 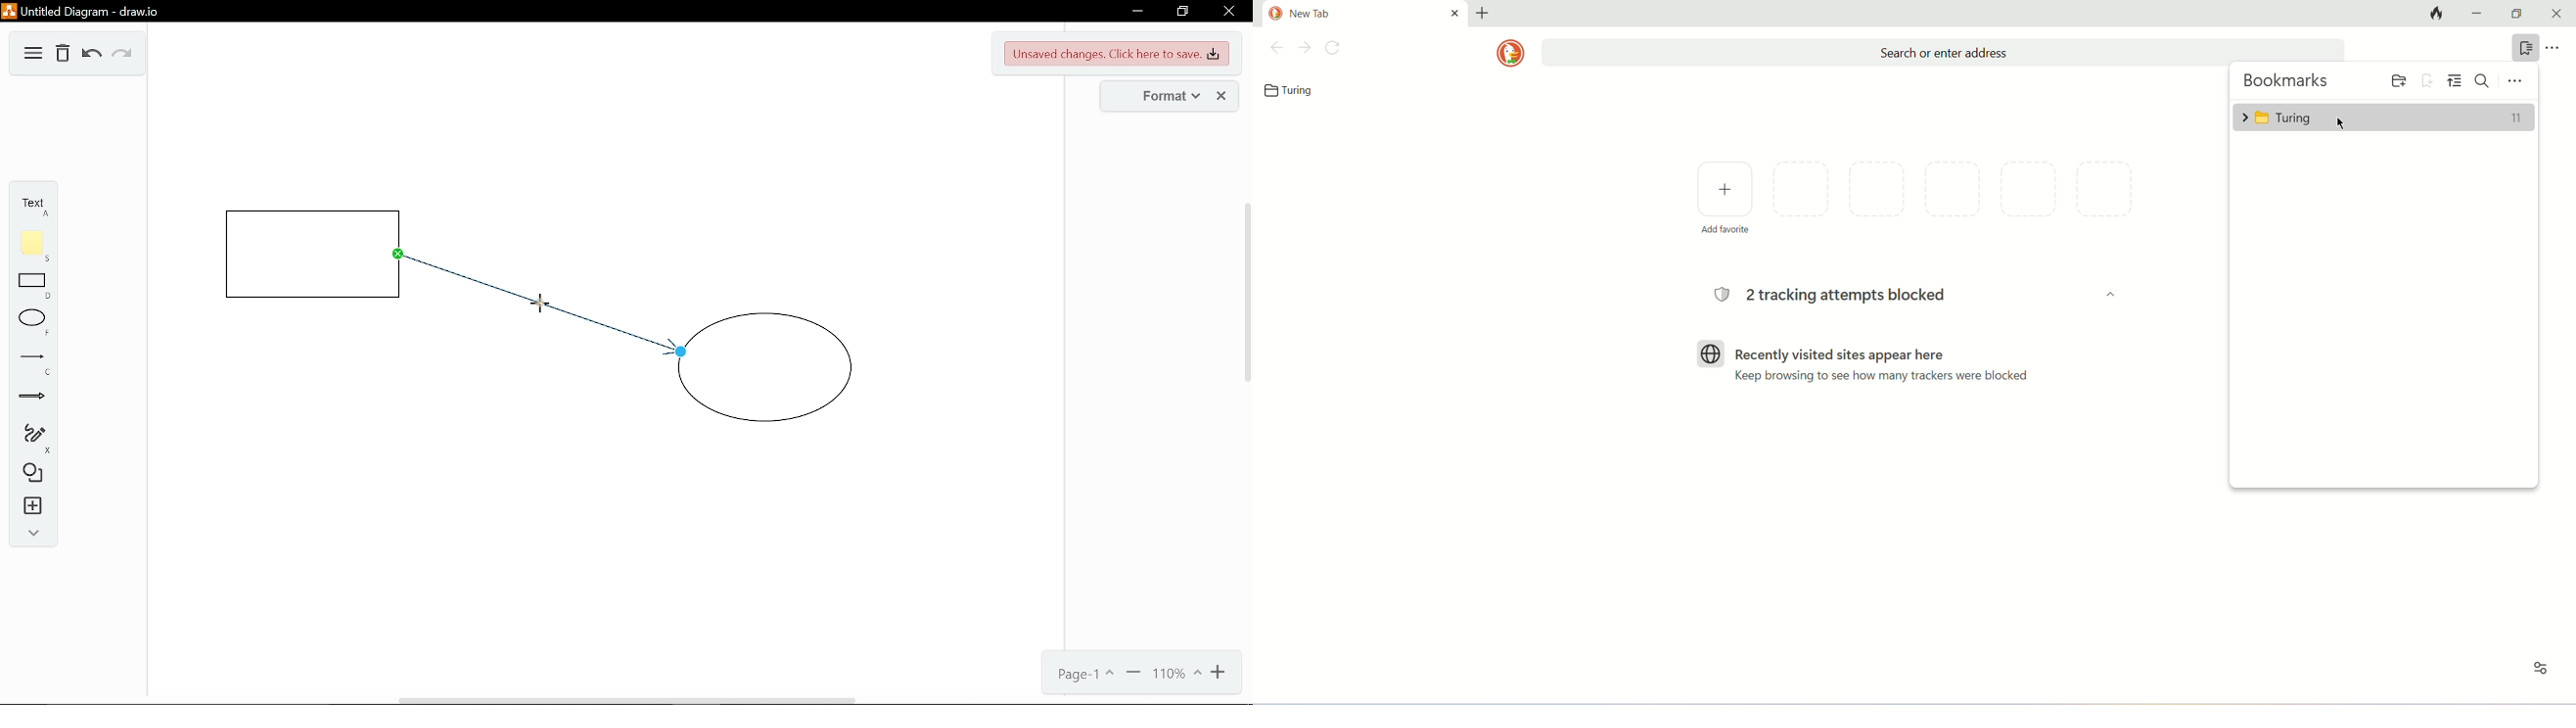 I want to click on Expand/Collase, so click(x=30, y=534).